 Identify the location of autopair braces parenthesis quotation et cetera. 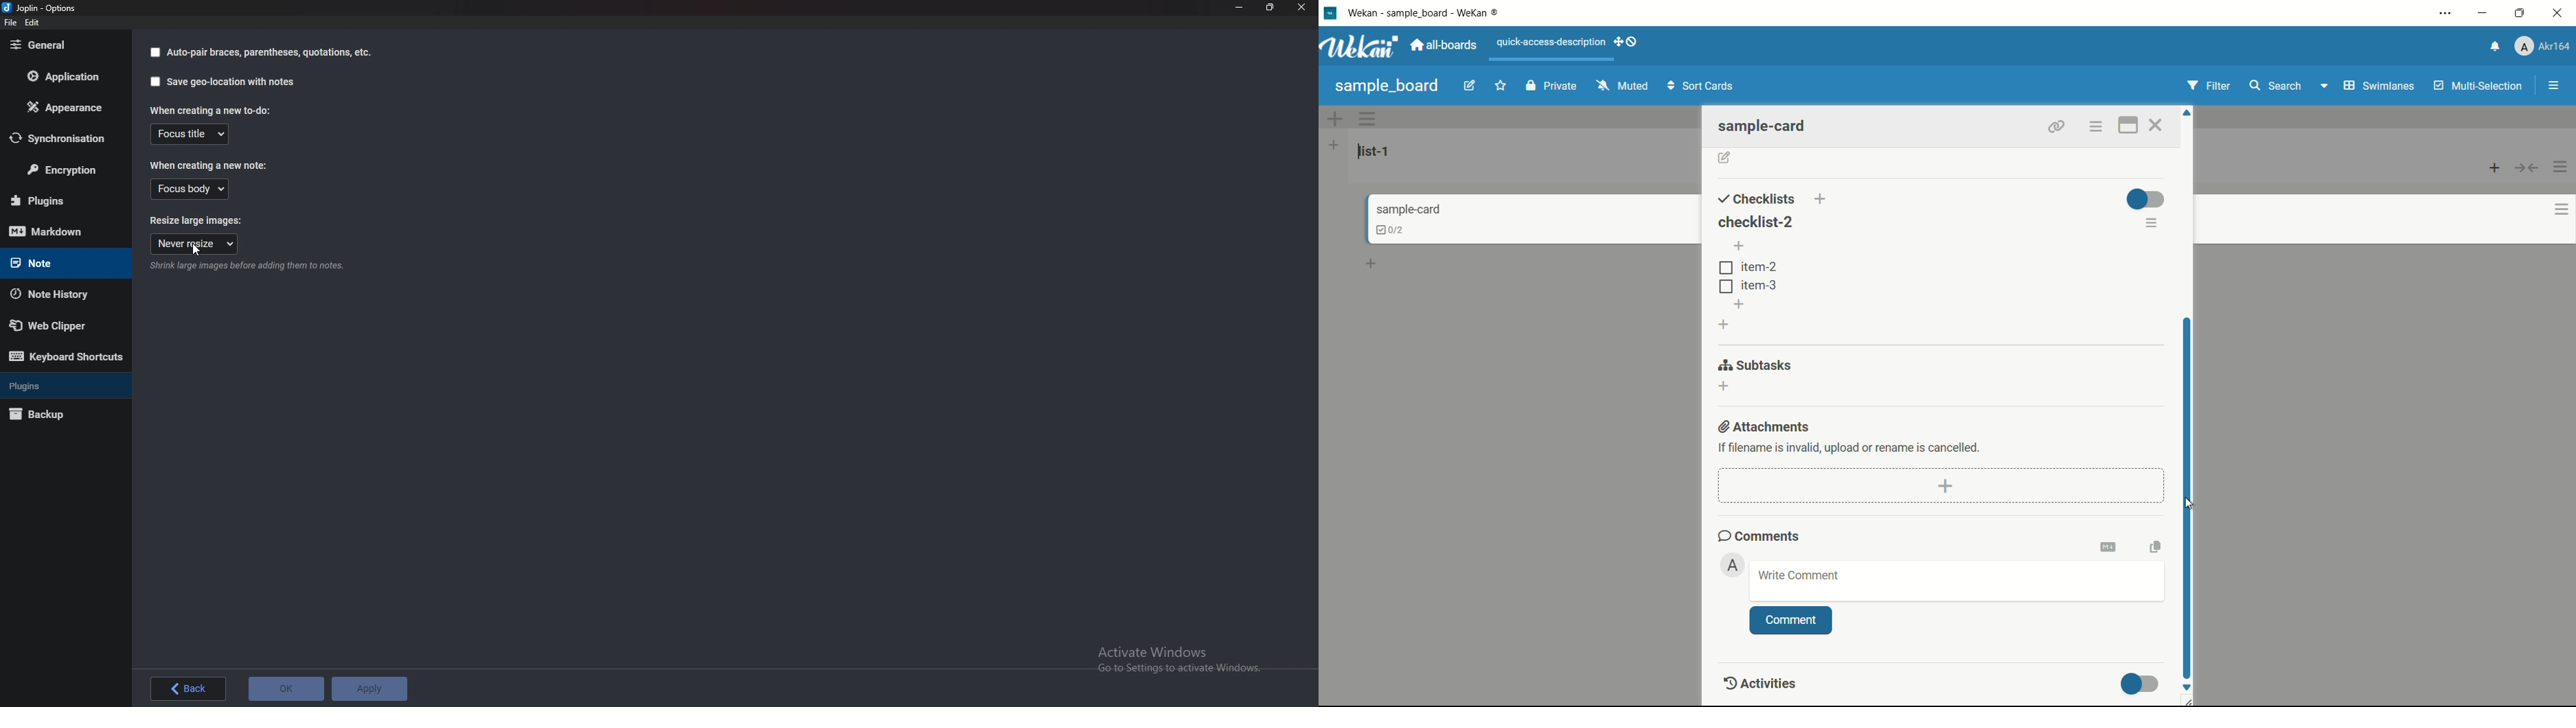
(260, 52).